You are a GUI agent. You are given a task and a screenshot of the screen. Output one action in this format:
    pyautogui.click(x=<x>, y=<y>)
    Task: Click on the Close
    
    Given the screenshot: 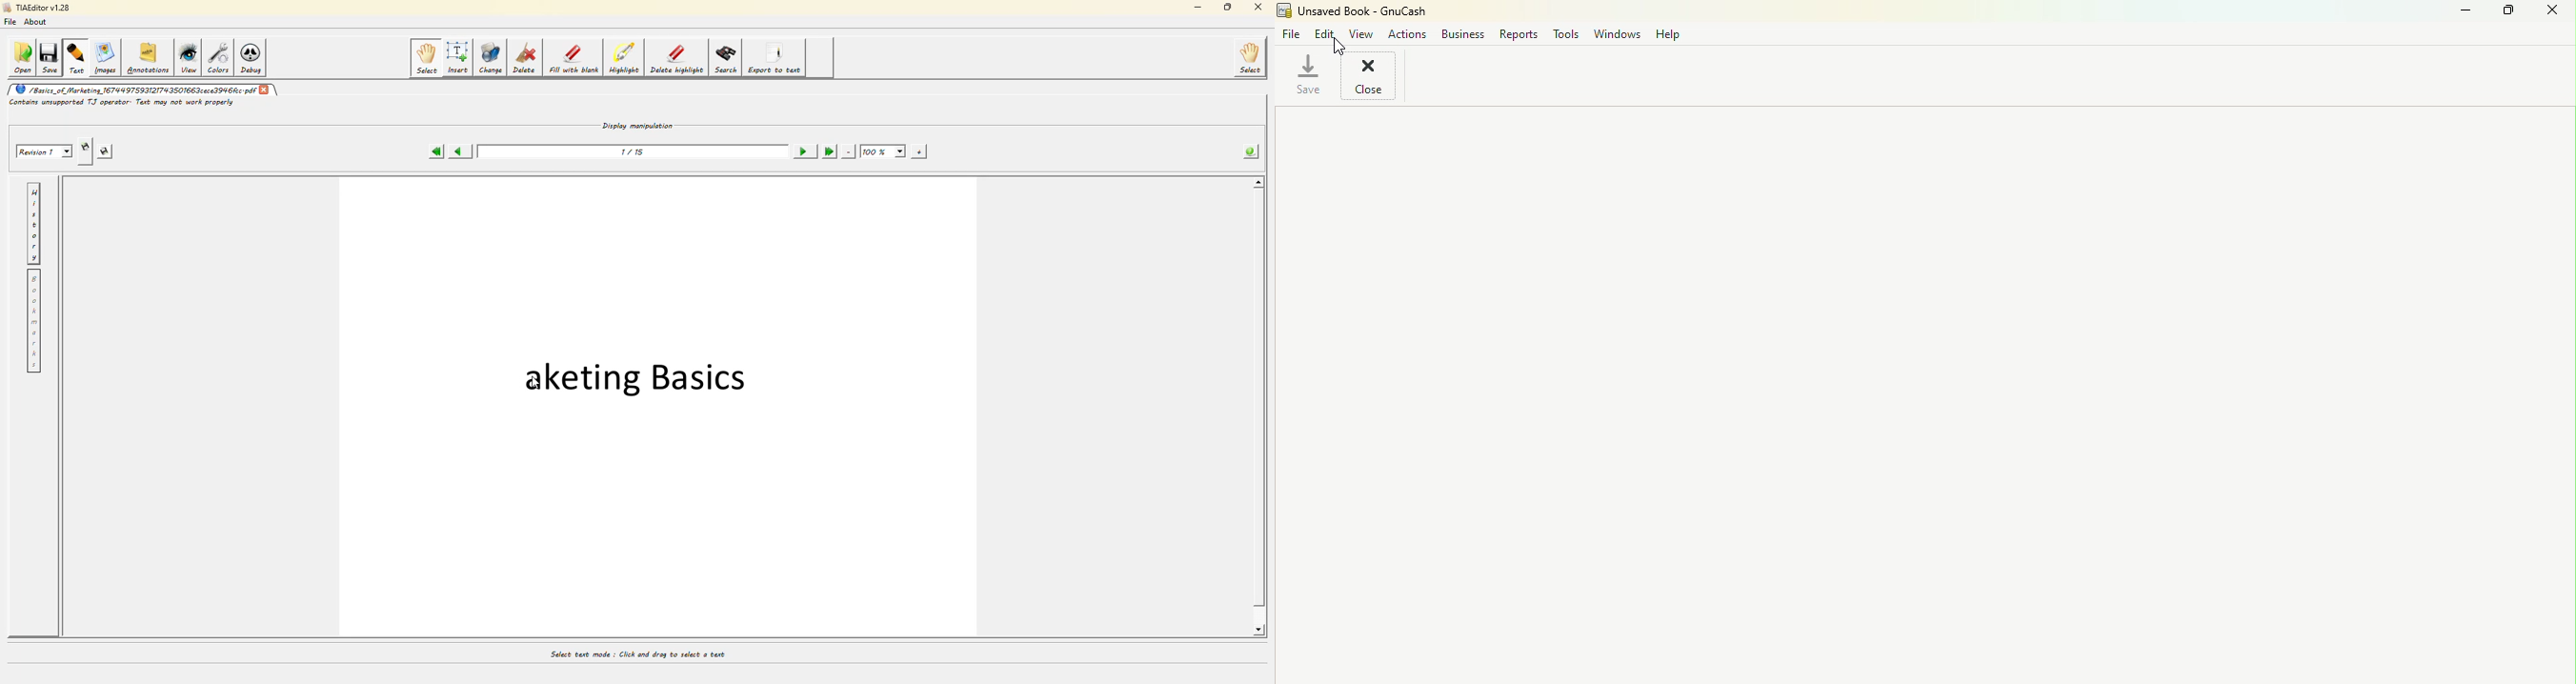 What is the action you would take?
    pyautogui.click(x=2557, y=19)
    